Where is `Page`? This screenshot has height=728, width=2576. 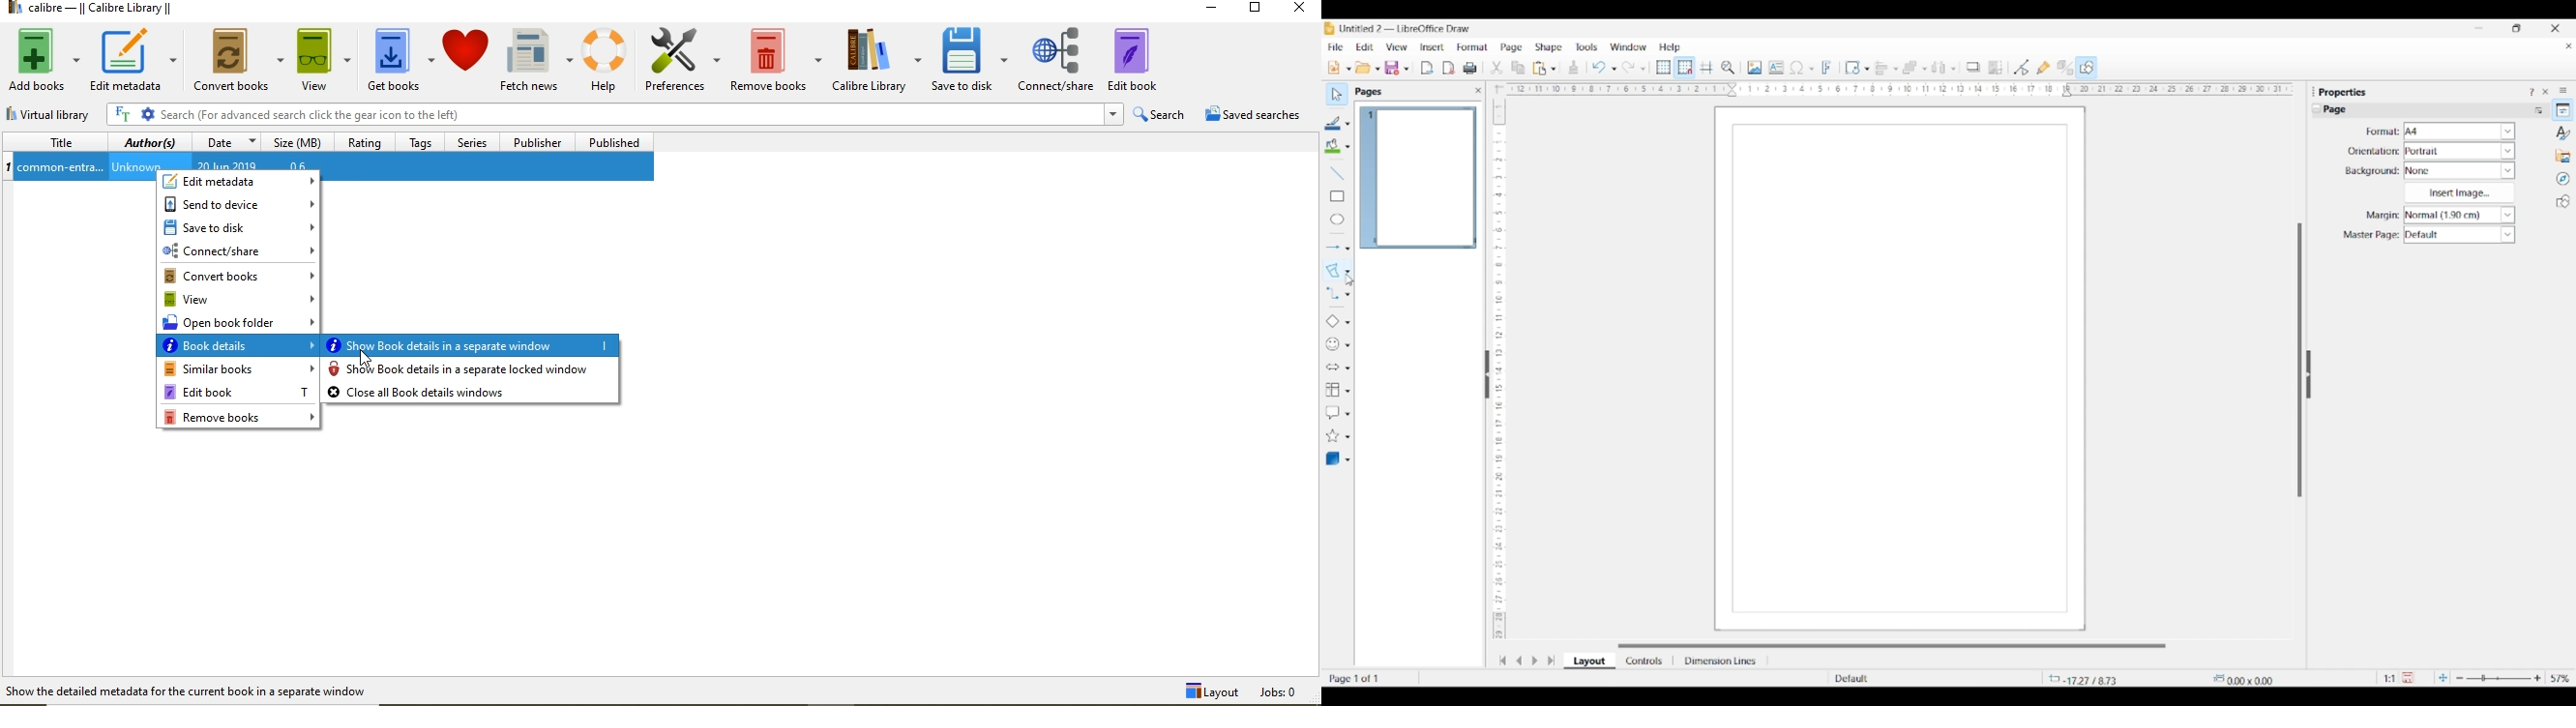
Page is located at coordinates (1512, 48).